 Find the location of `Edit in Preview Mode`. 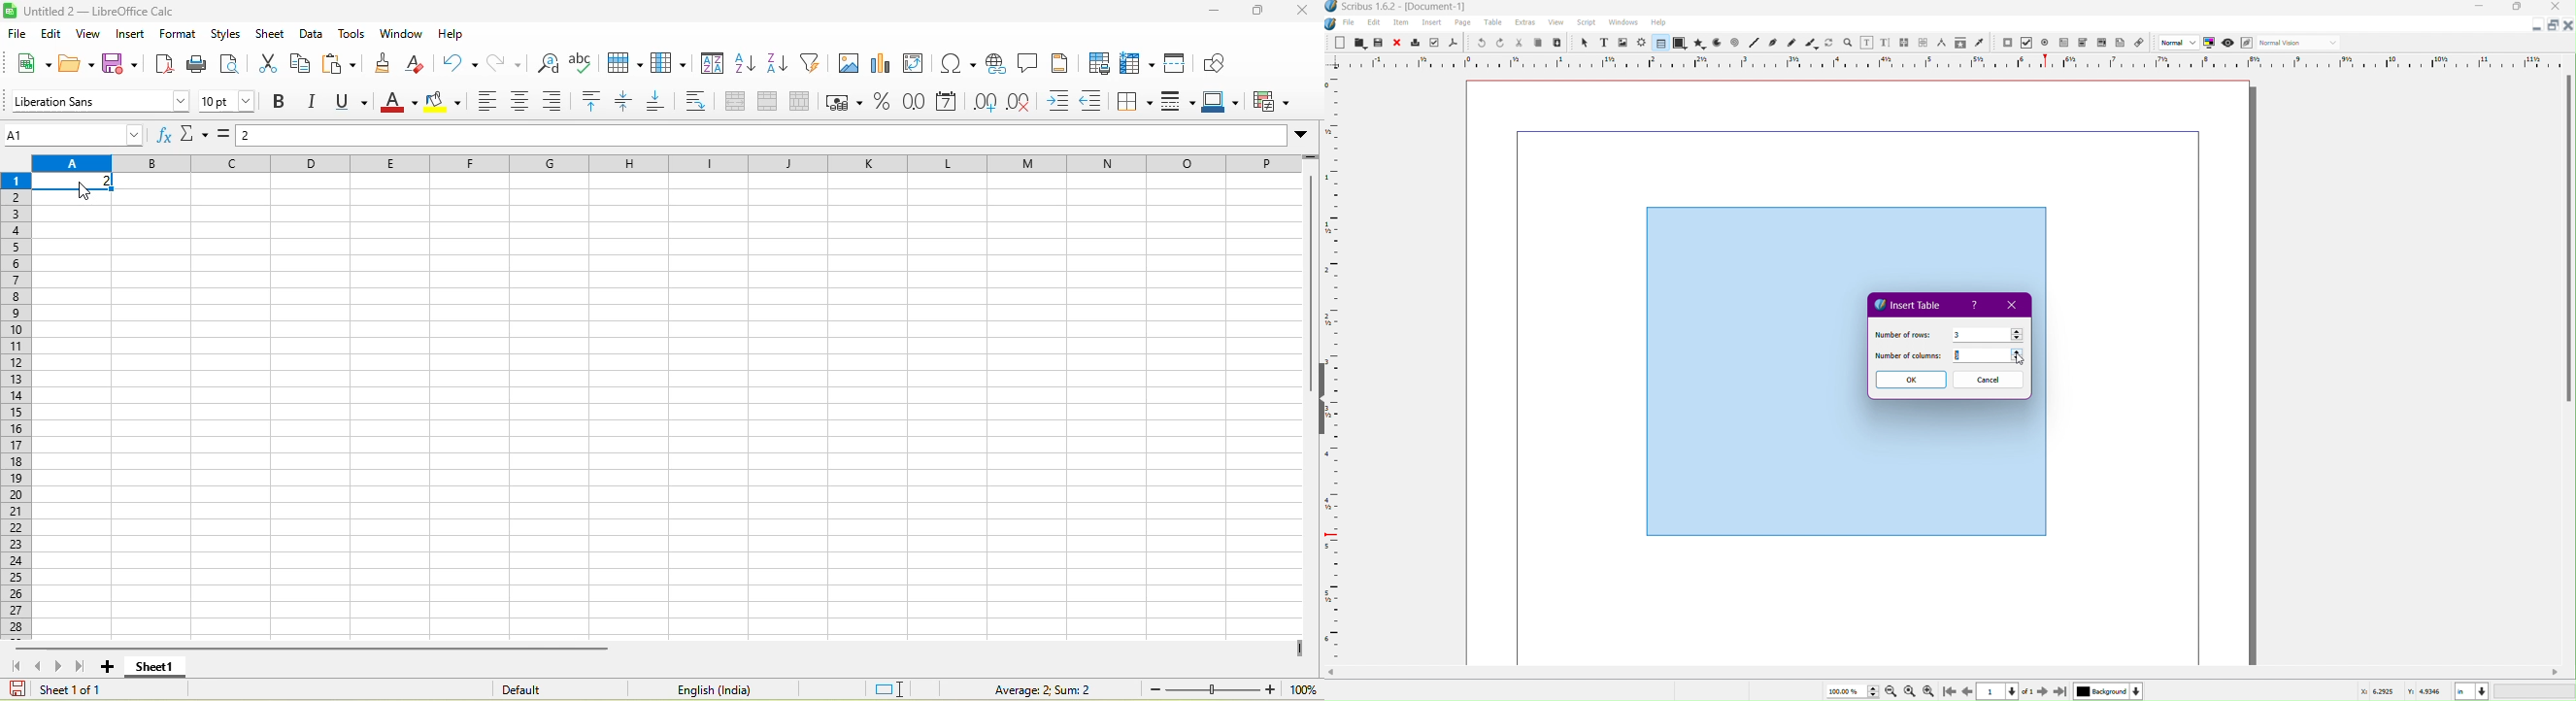

Edit in Preview Mode is located at coordinates (2249, 43).